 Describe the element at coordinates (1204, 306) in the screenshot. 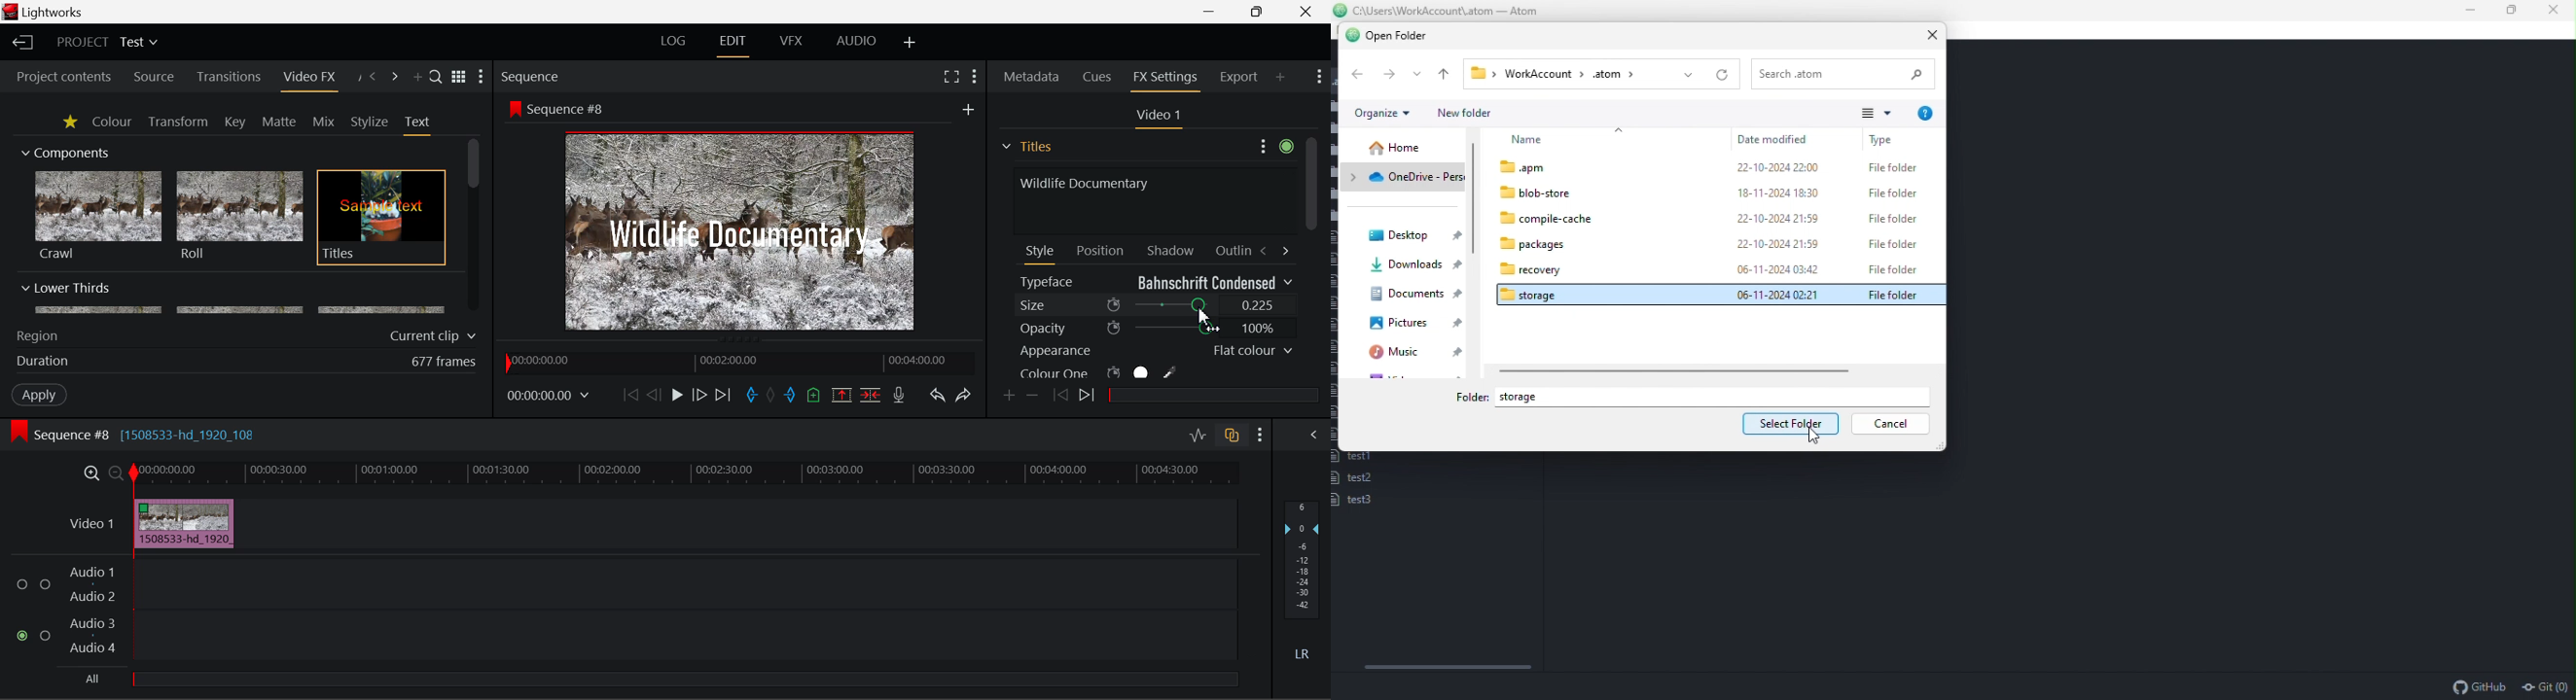

I see `DRAG_TO Cursor Position` at that location.